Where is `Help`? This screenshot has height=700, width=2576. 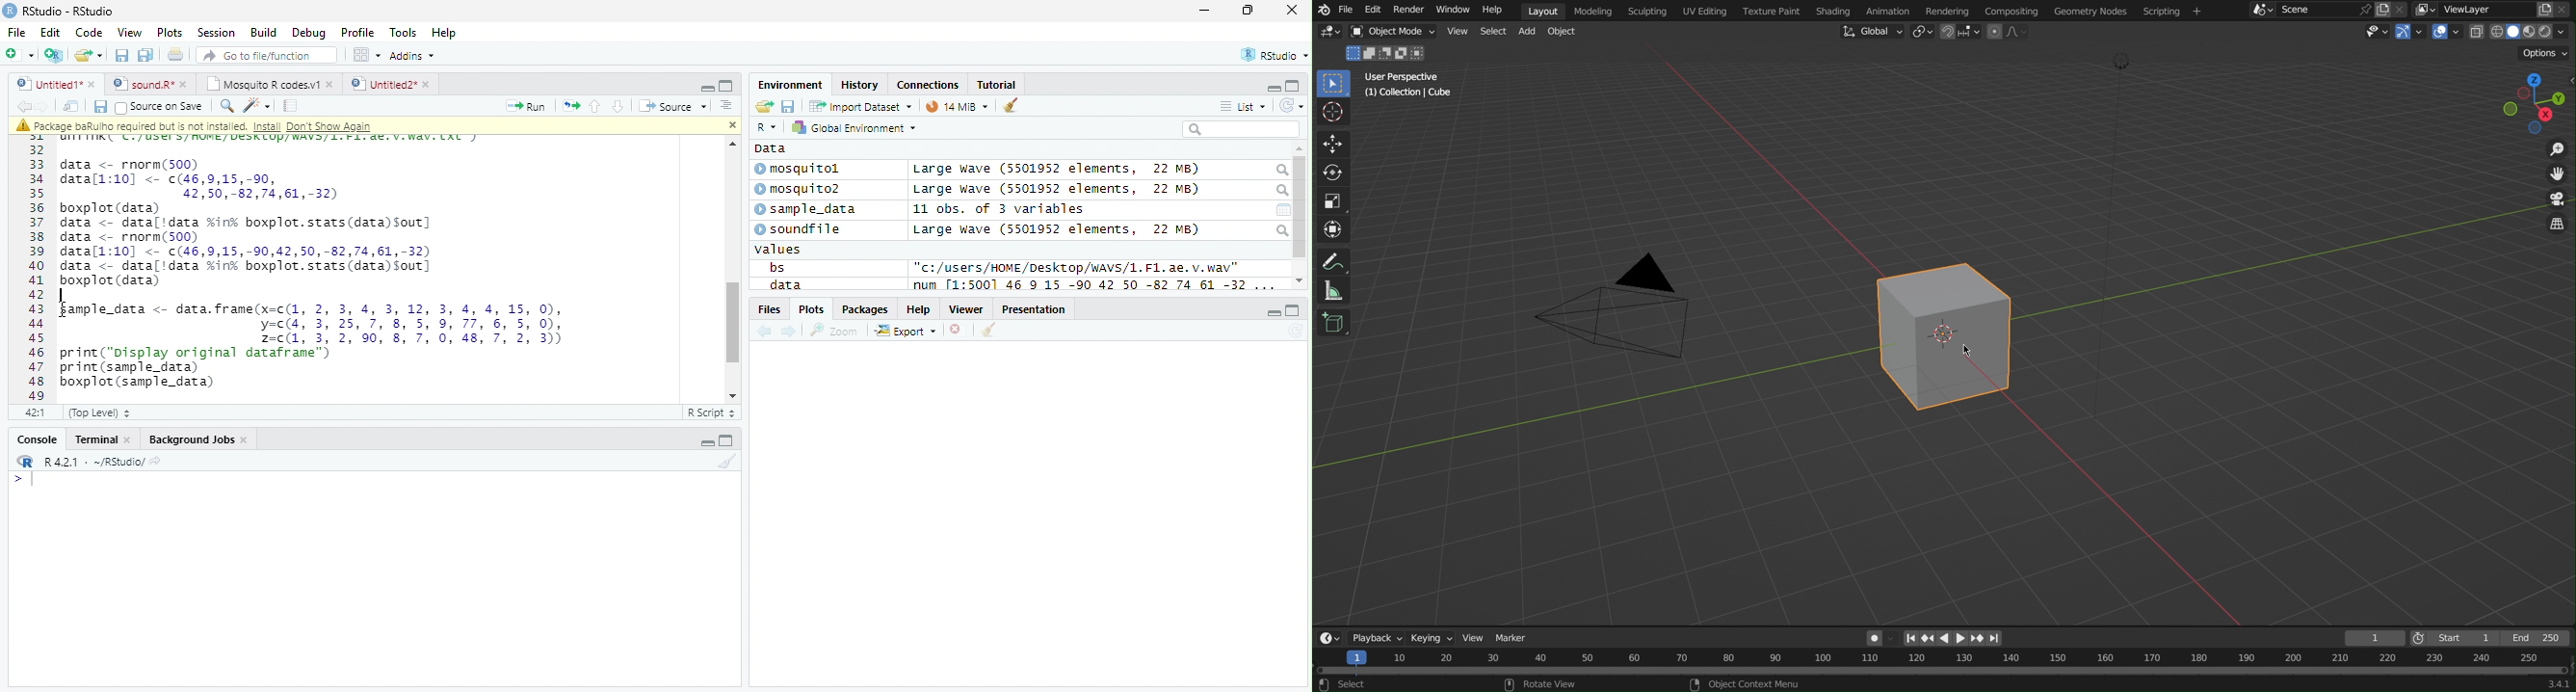 Help is located at coordinates (919, 308).